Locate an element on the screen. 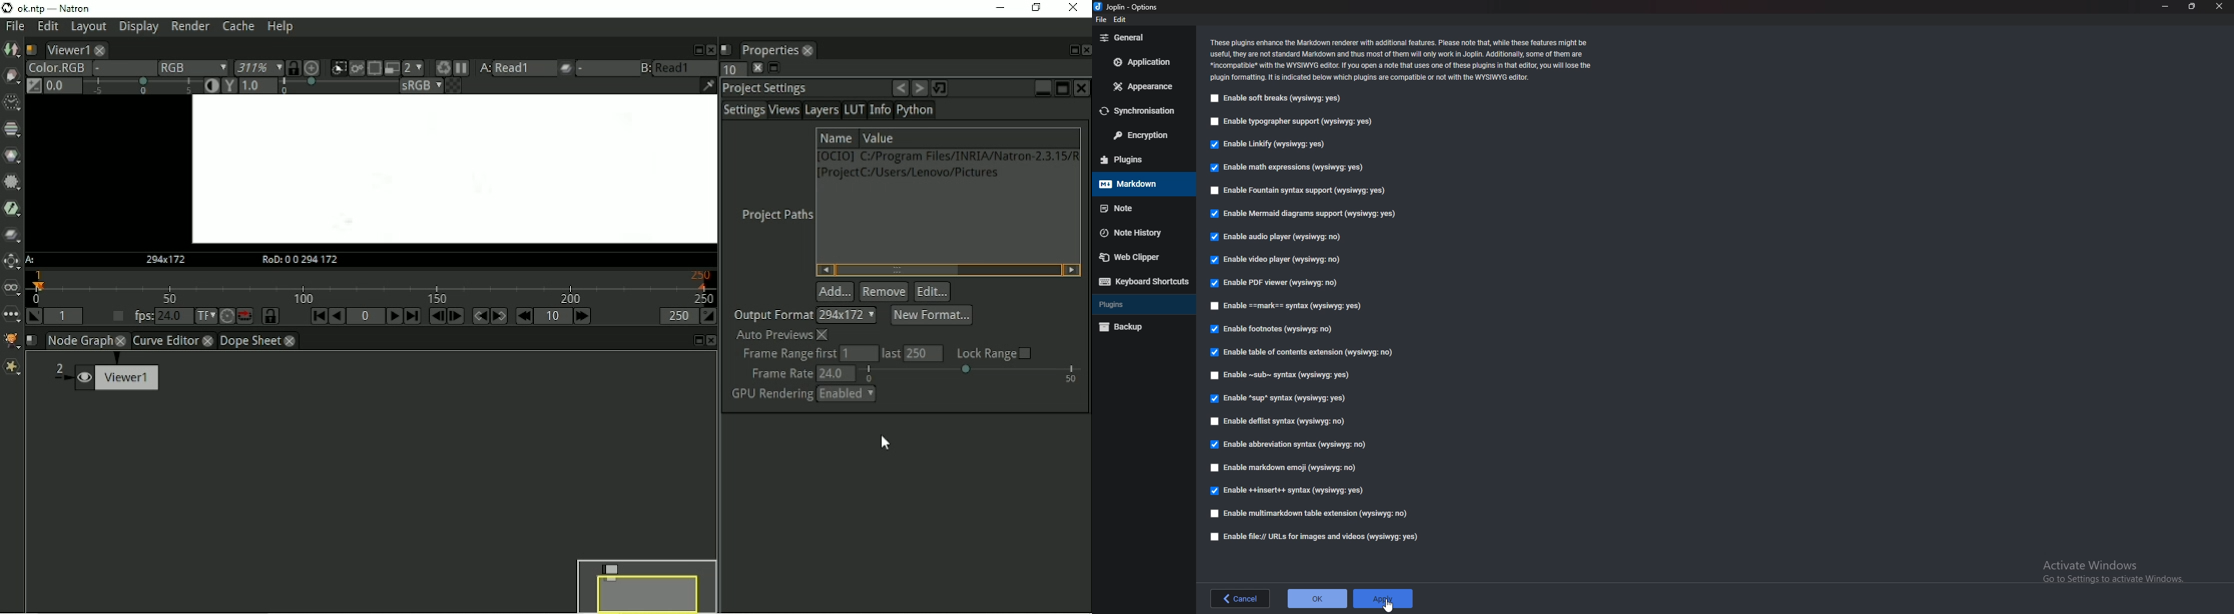  edit is located at coordinates (1121, 20).